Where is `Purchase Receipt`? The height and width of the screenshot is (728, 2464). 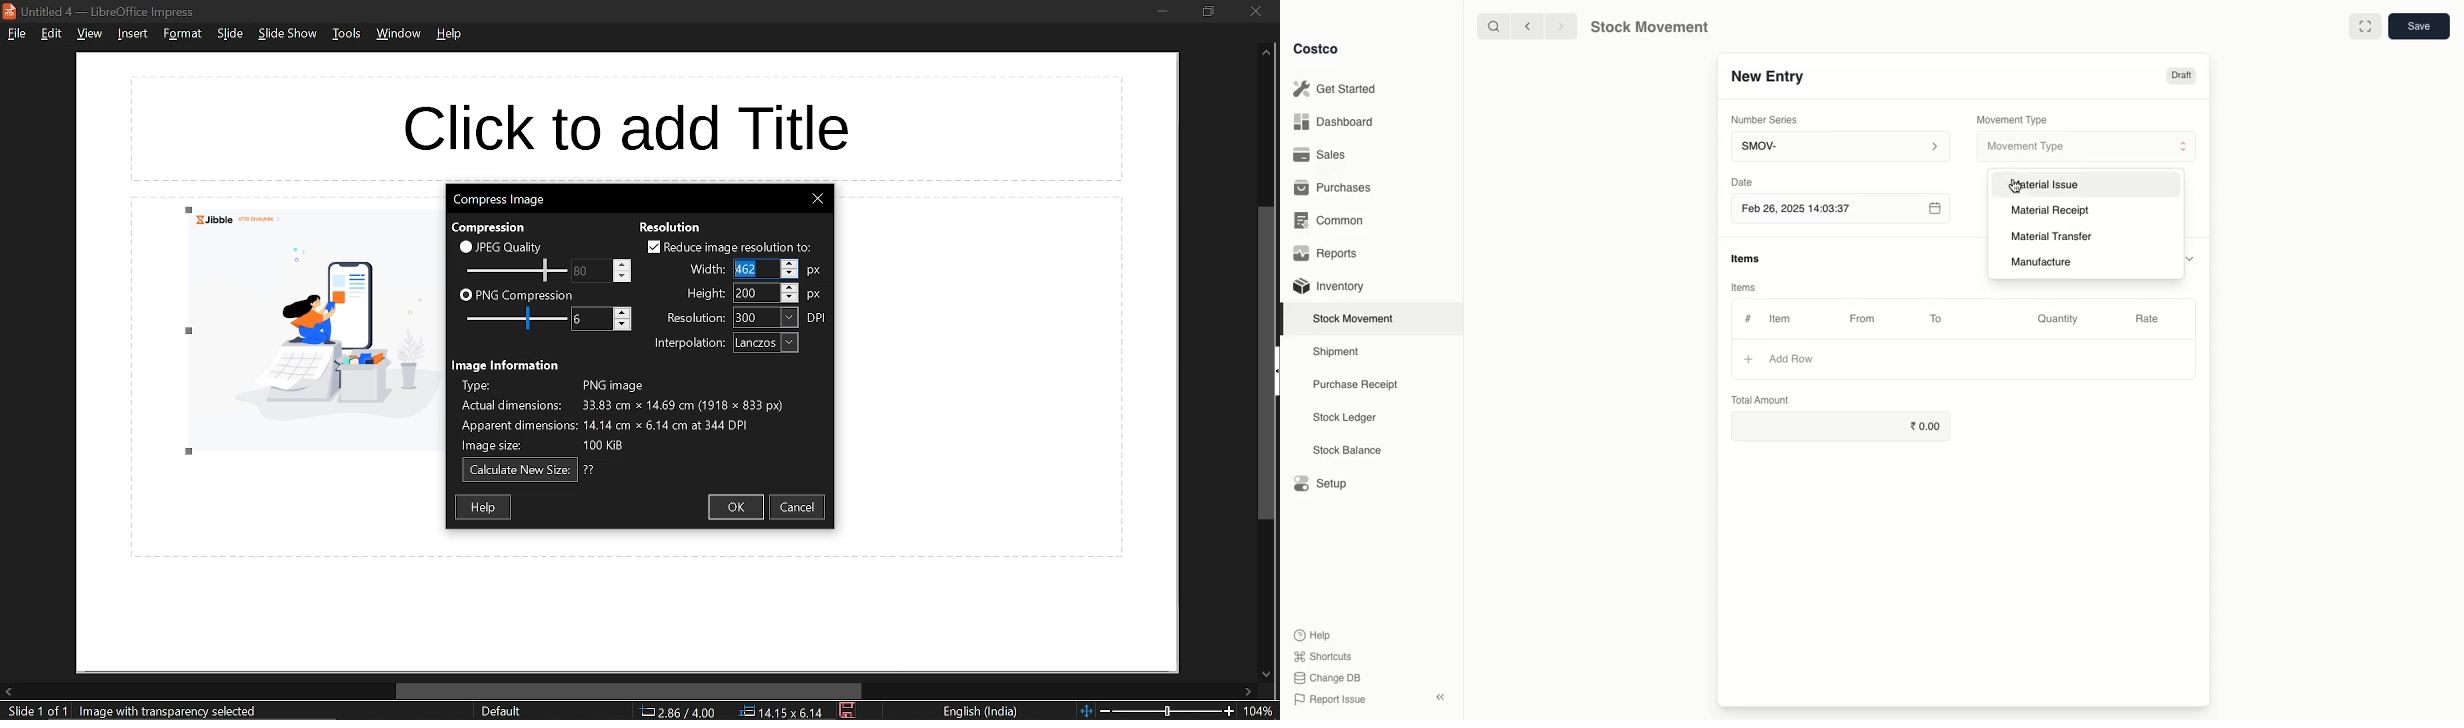
Purchase Receipt is located at coordinates (1360, 384).